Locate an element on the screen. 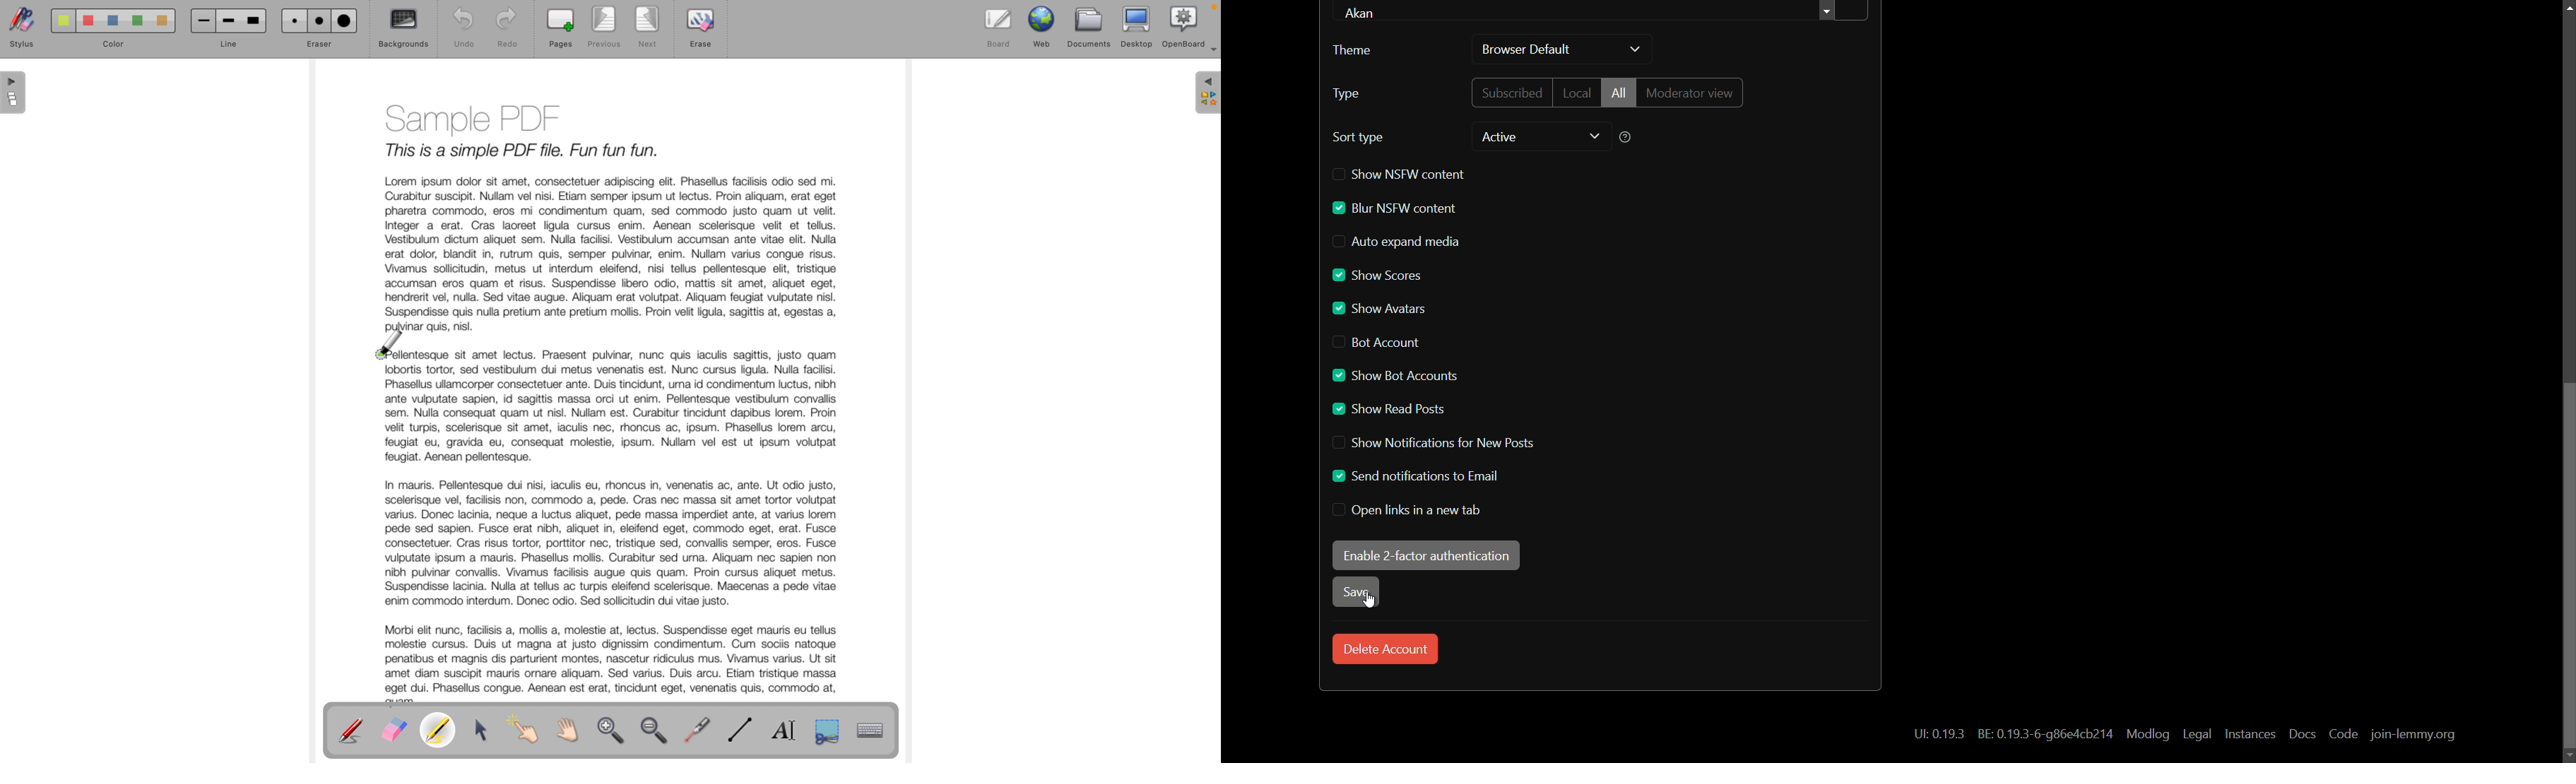 The height and width of the screenshot is (784, 2576). active is located at coordinates (1500, 138).